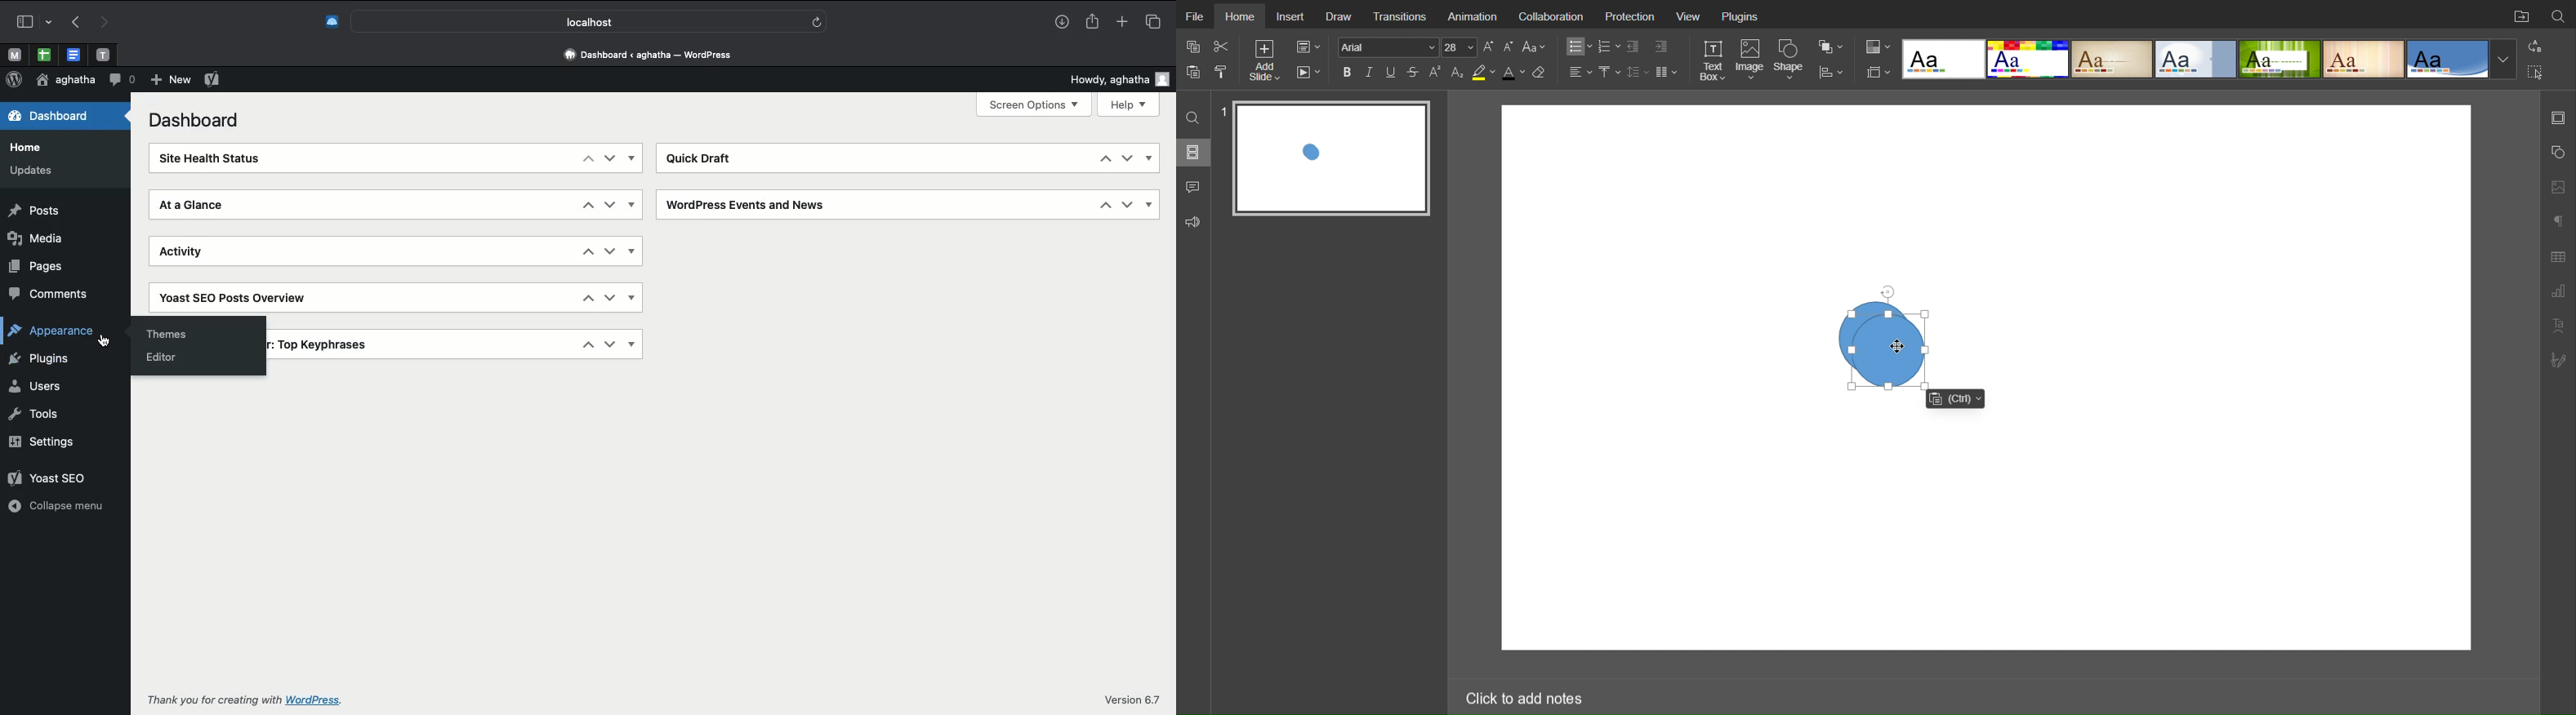  Describe the element at coordinates (1609, 72) in the screenshot. I see `Vertical Alignment` at that location.